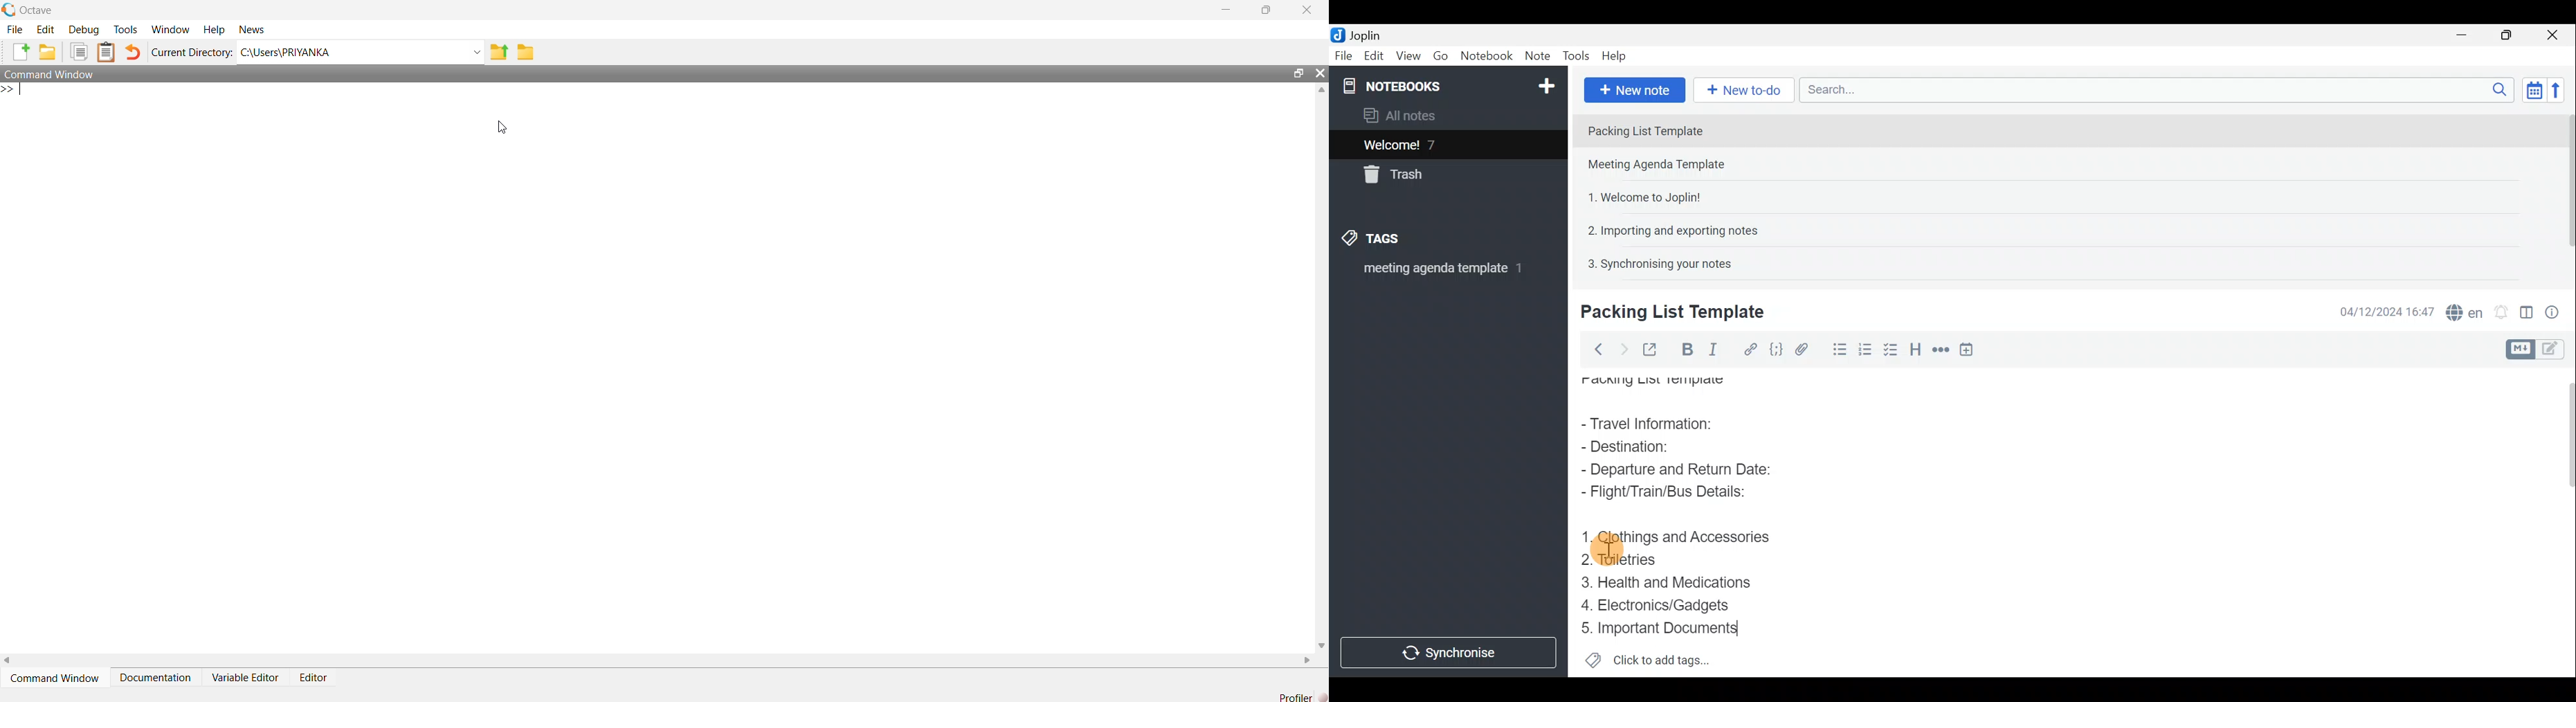 Image resolution: width=2576 pixels, height=728 pixels. What do you see at coordinates (2501, 309) in the screenshot?
I see `Set alarm` at bounding box center [2501, 309].